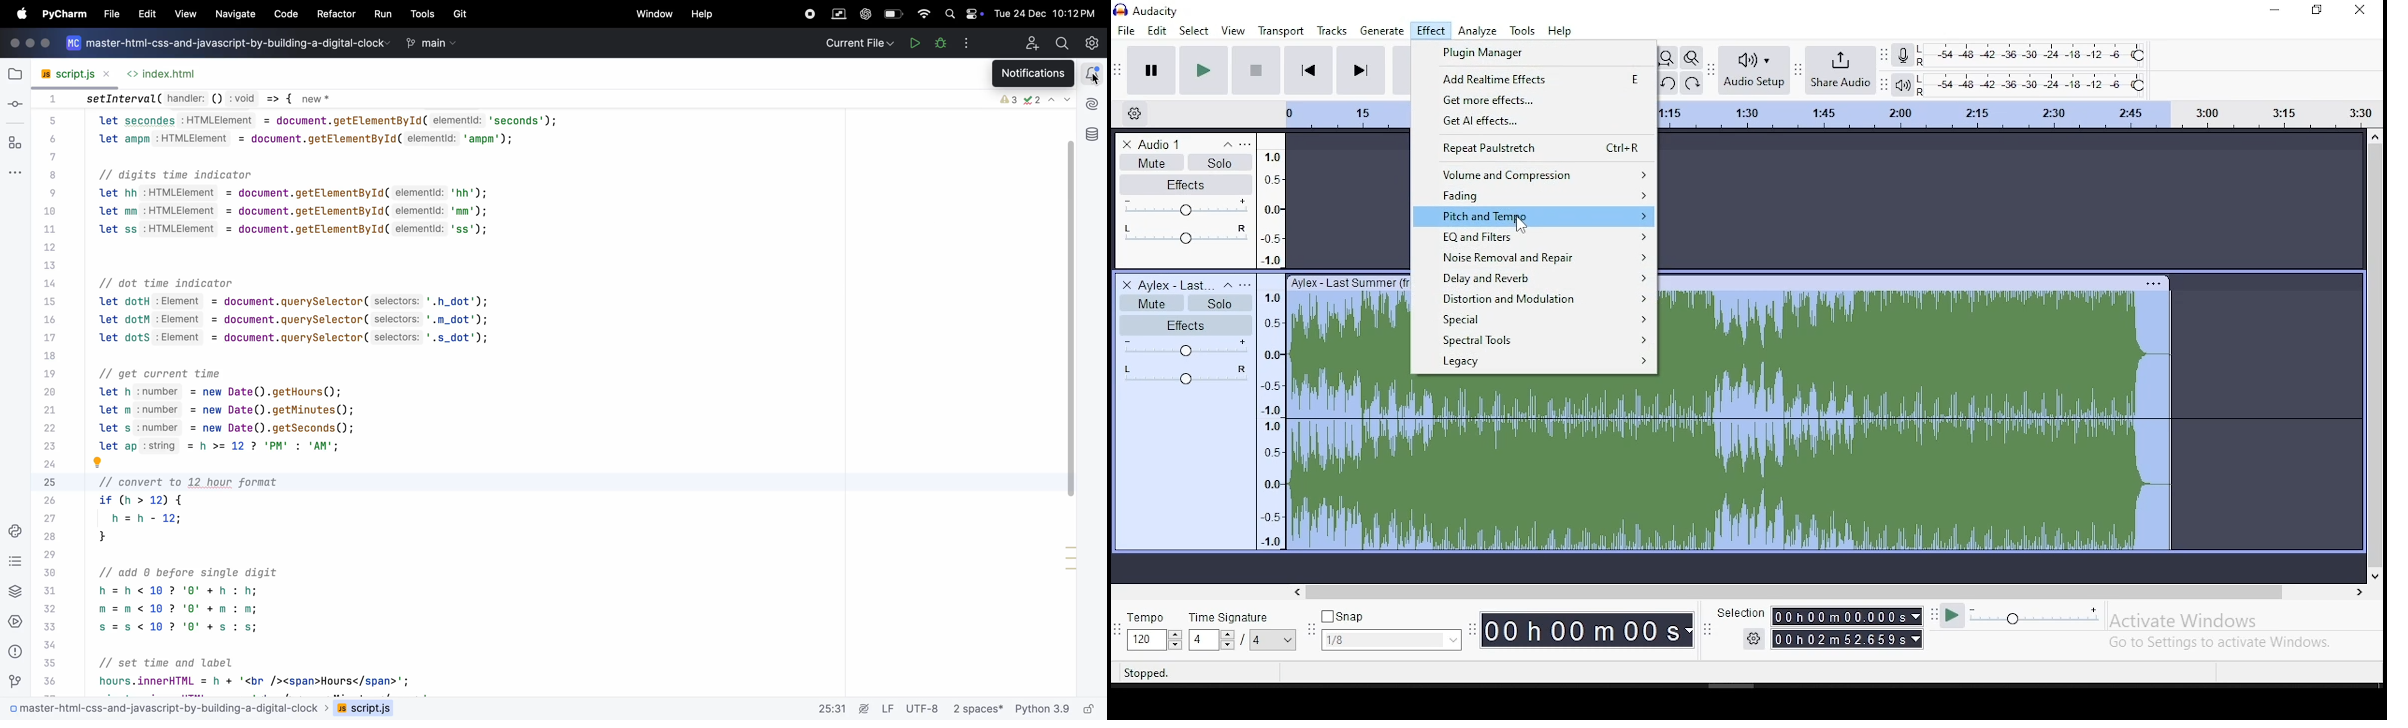 This screenshot has height=728, width=2408. Describe the element at coordinates (64, 15) in the screenshot. I see `Pycharm` at that location.